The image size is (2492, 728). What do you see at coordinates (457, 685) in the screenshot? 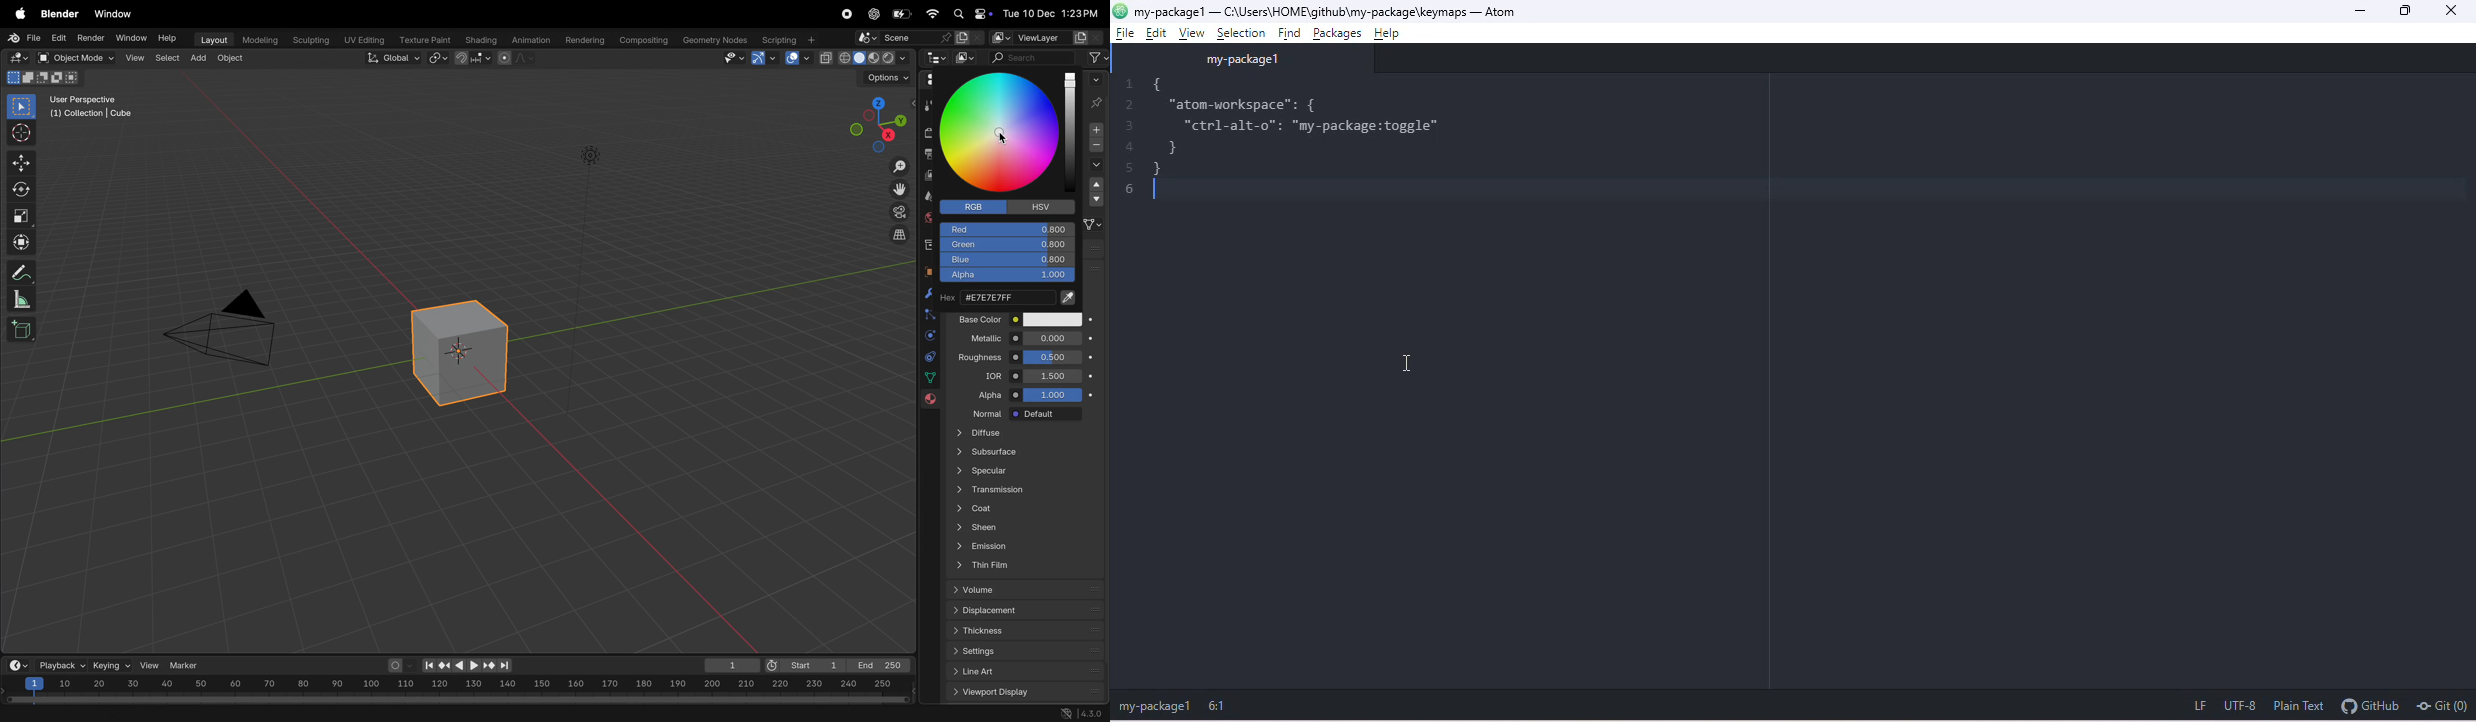
I see `scale` at bounding box center [457, 685].